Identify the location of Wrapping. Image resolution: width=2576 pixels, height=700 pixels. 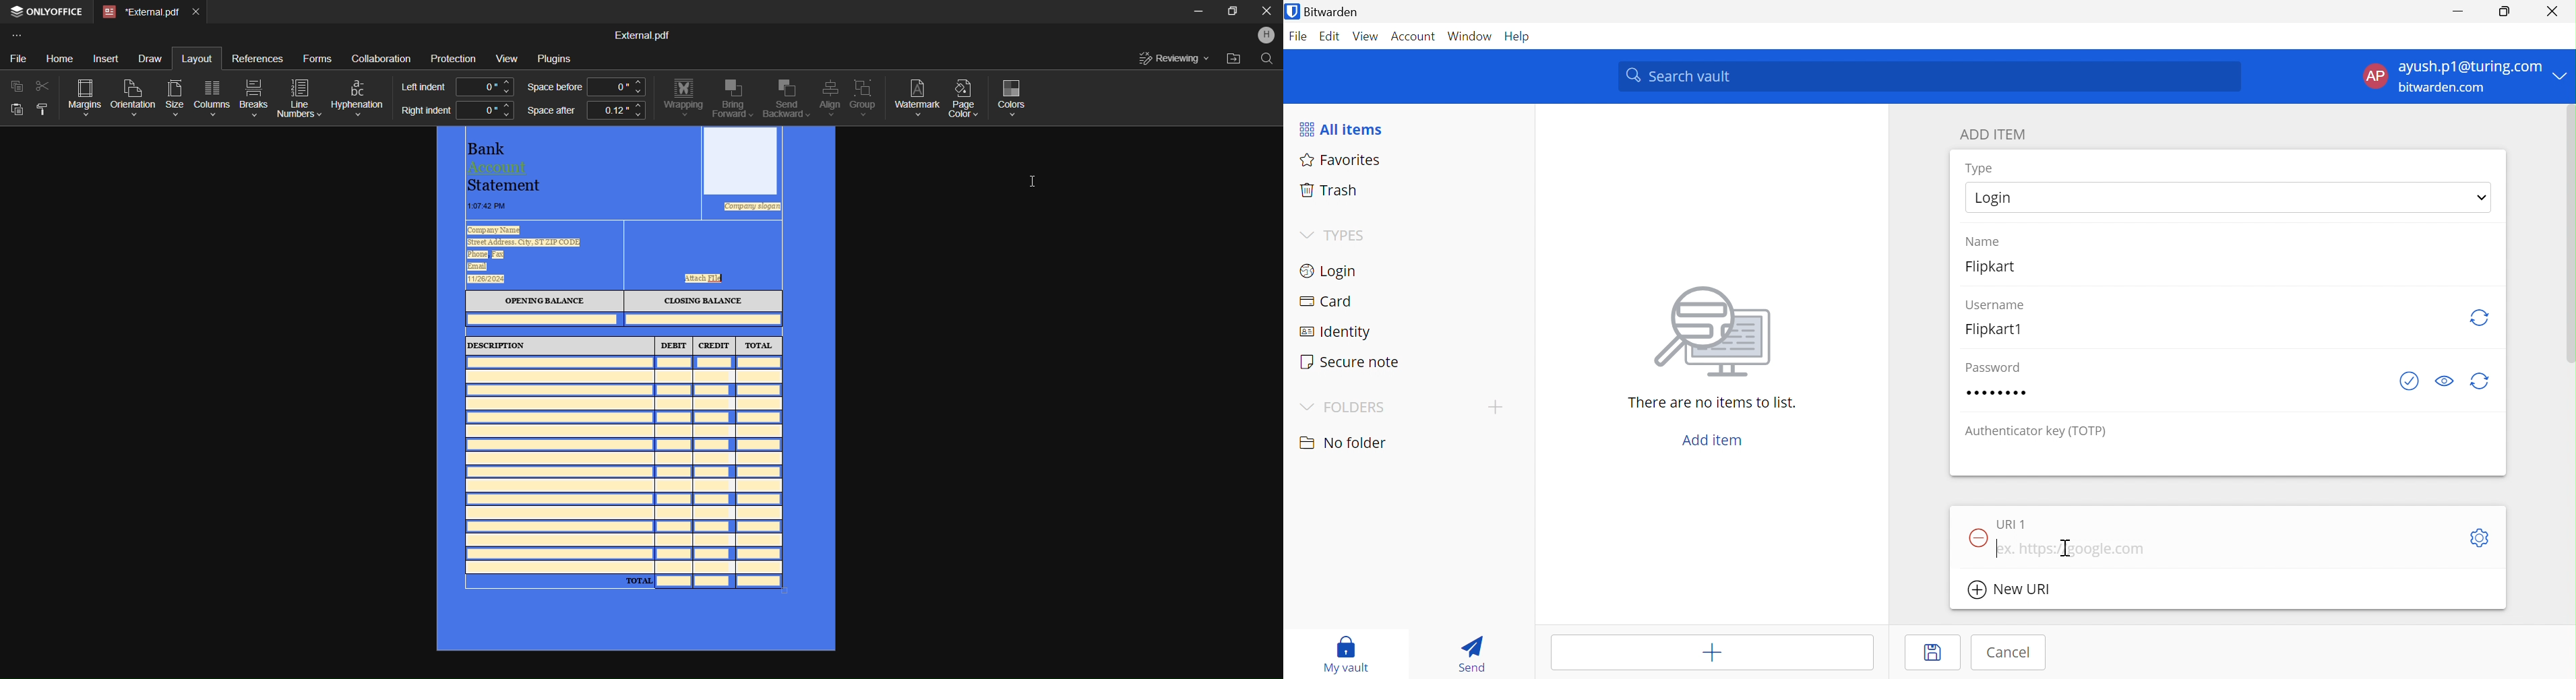
(683, 98).